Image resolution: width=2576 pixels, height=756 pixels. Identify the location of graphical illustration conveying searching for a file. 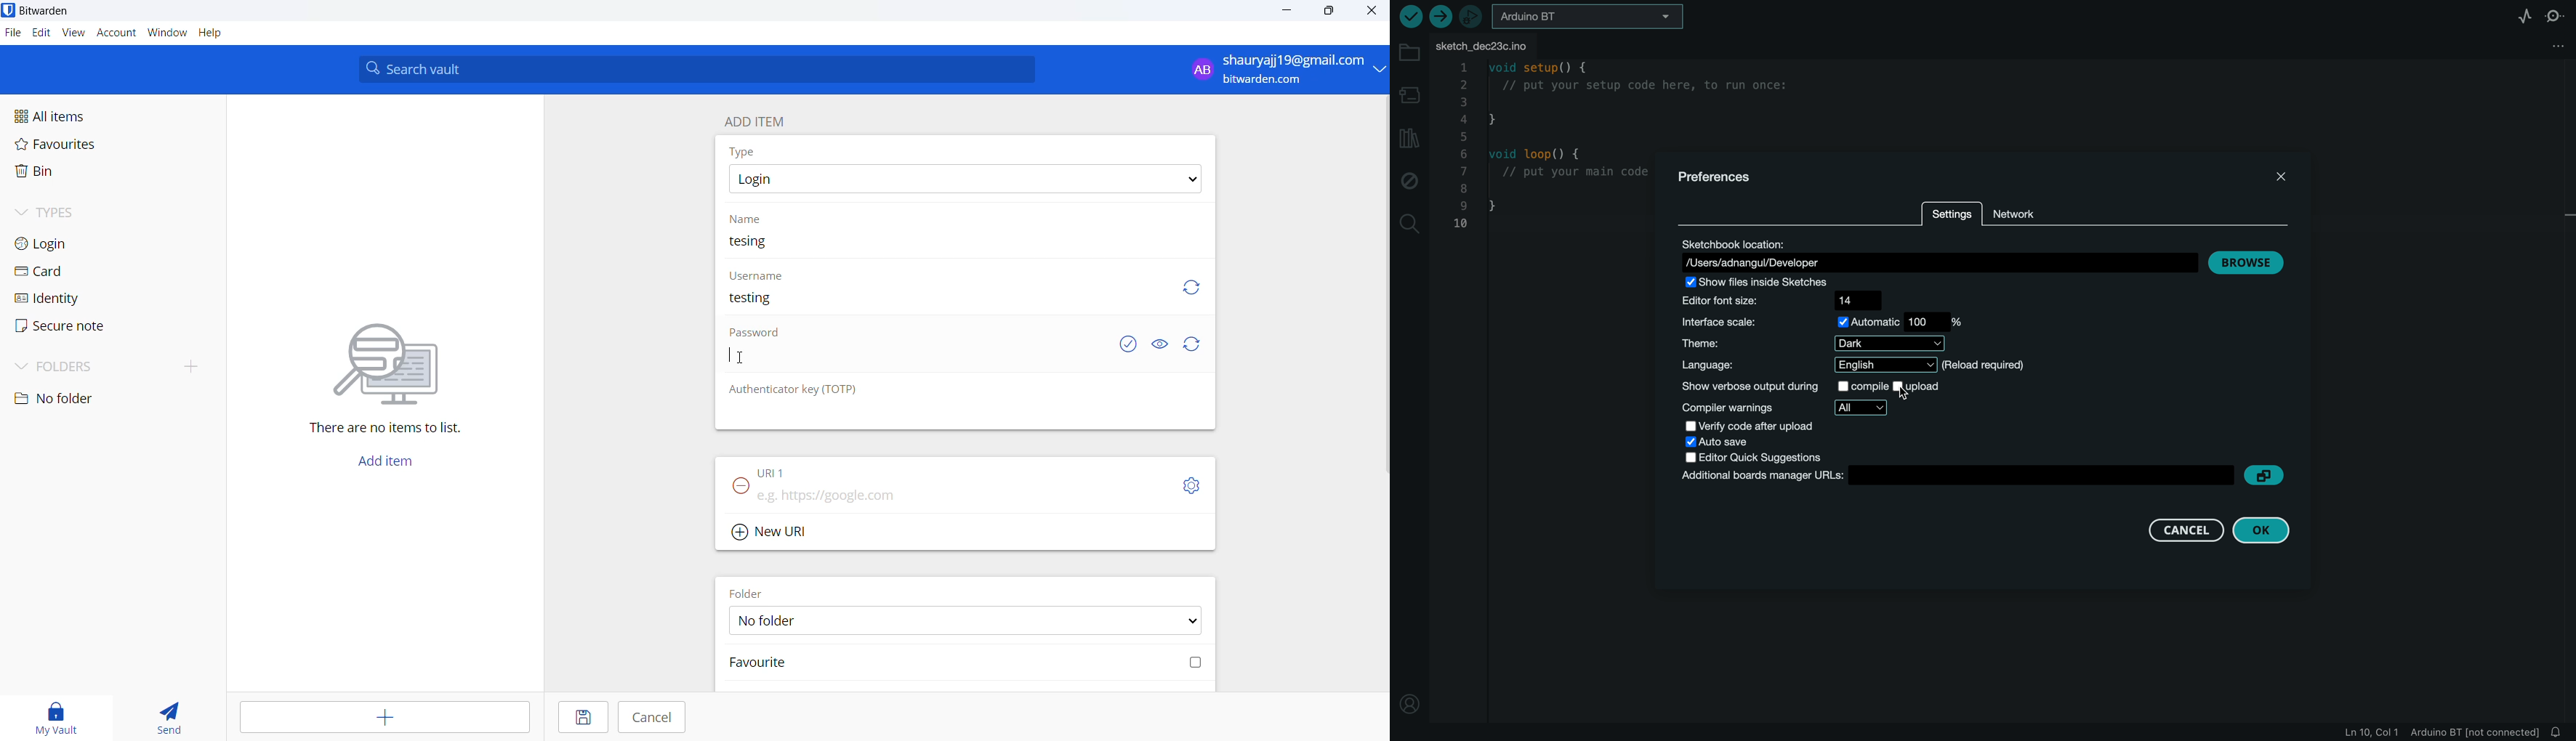
(400, 361).